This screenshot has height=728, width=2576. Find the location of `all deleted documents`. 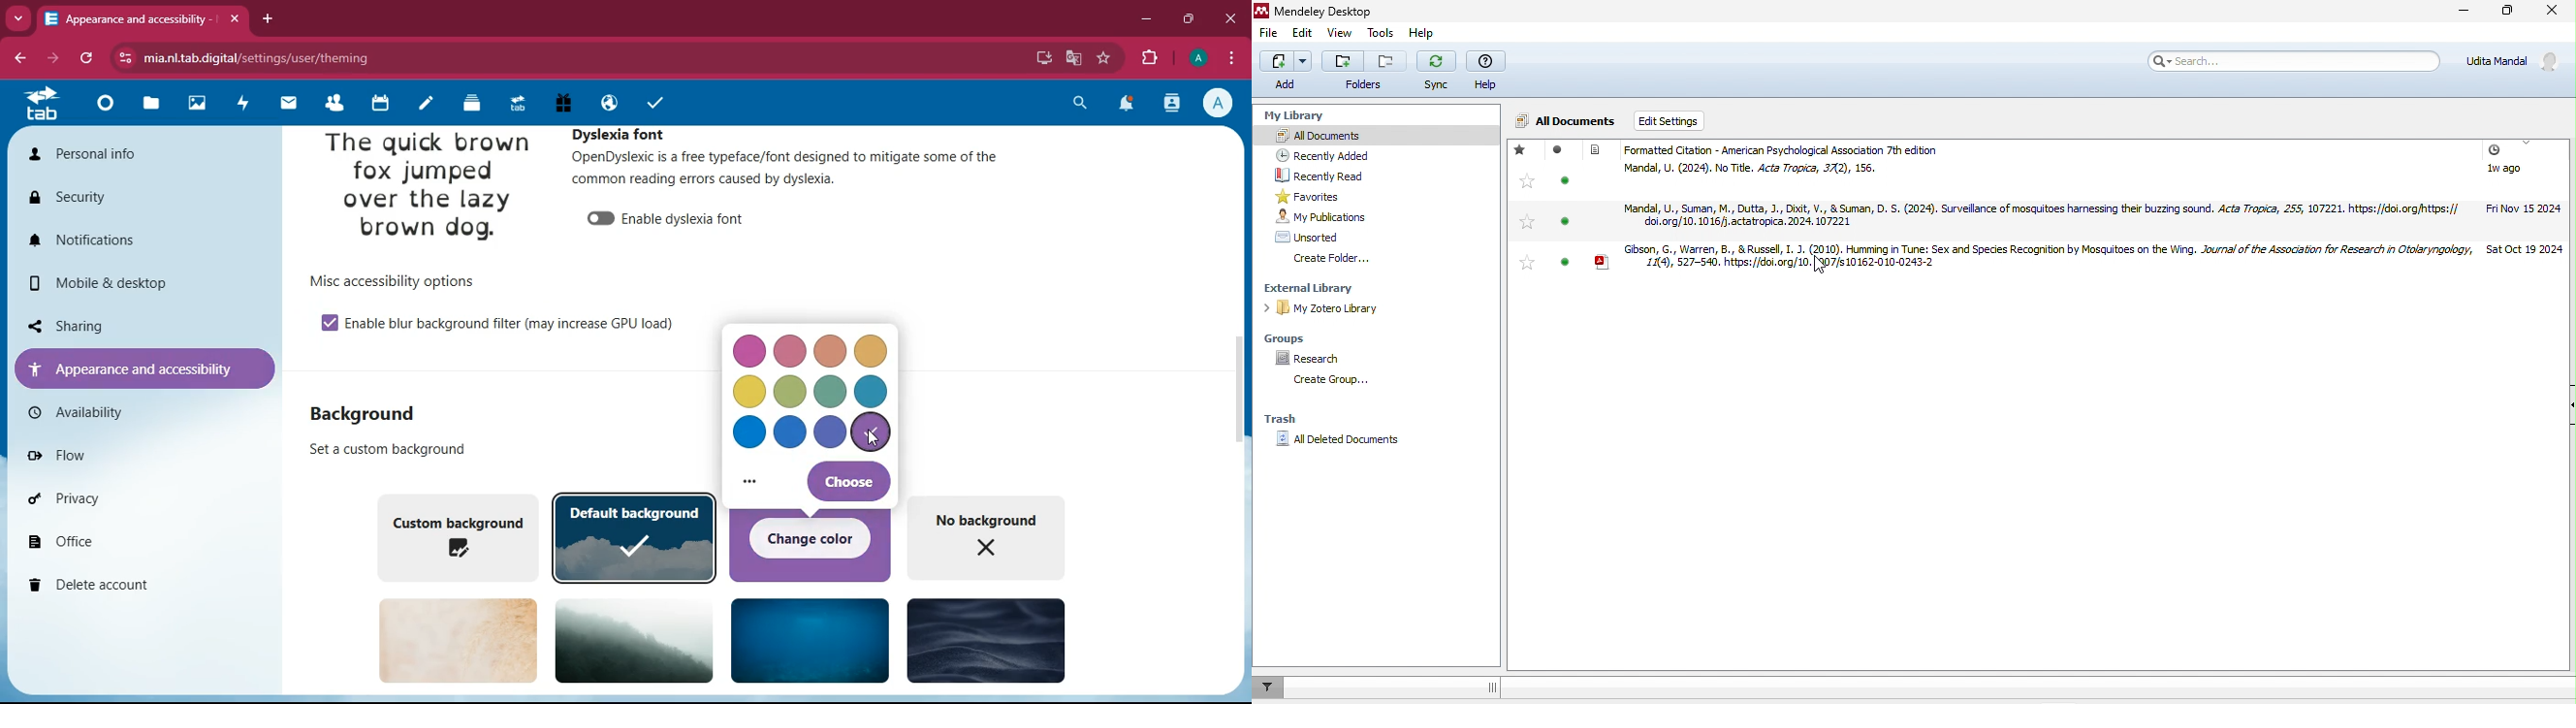

all deleted documents is located at coordinates (1338, 442).